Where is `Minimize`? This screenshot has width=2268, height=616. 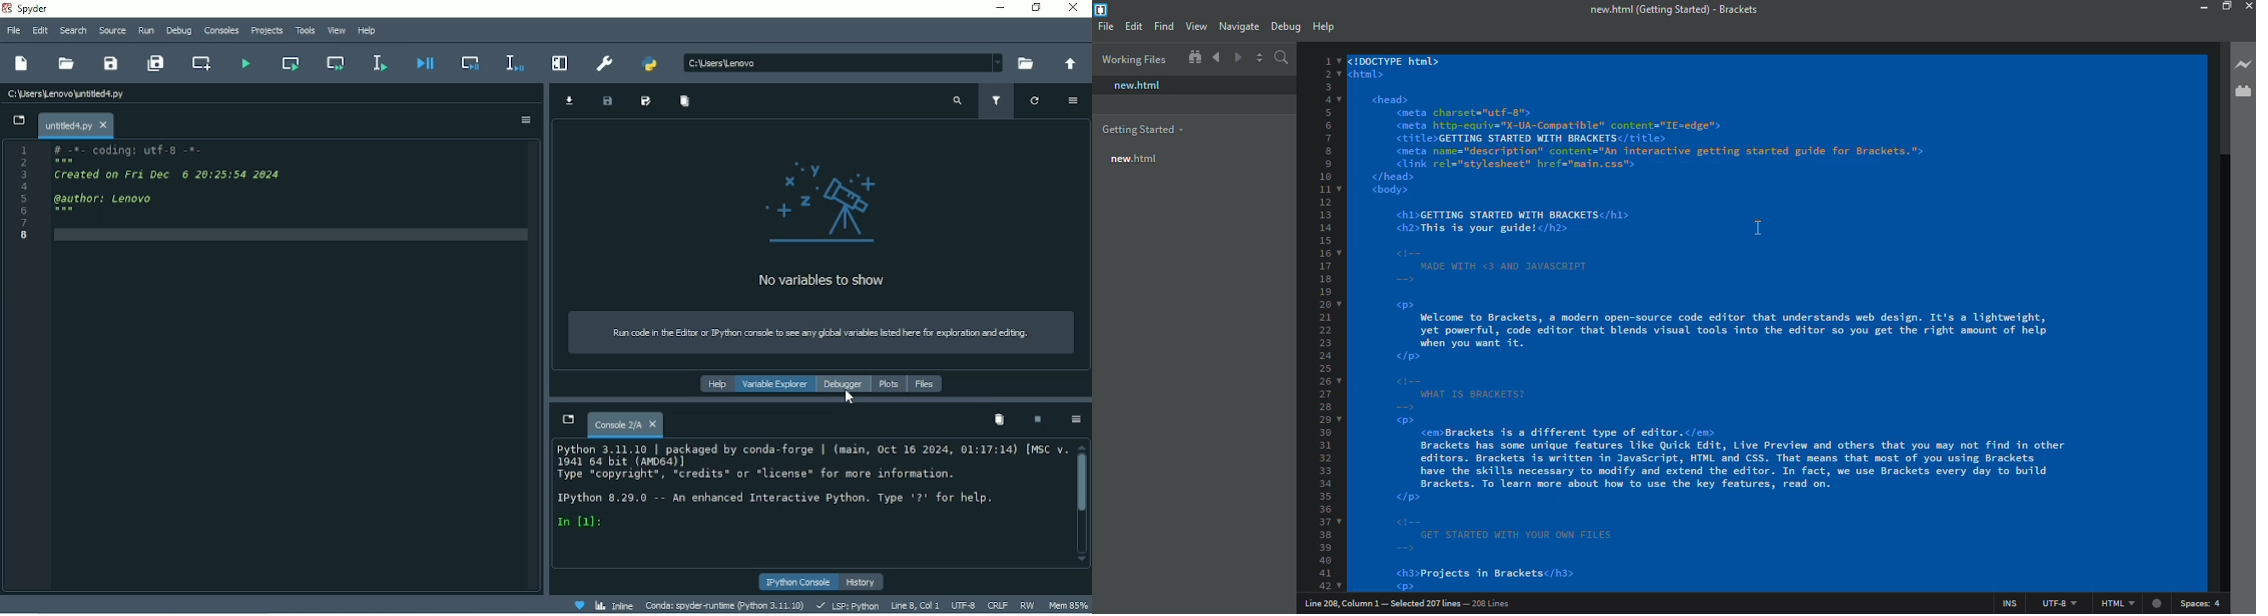
Minimize is located at coordinates (999, 7).